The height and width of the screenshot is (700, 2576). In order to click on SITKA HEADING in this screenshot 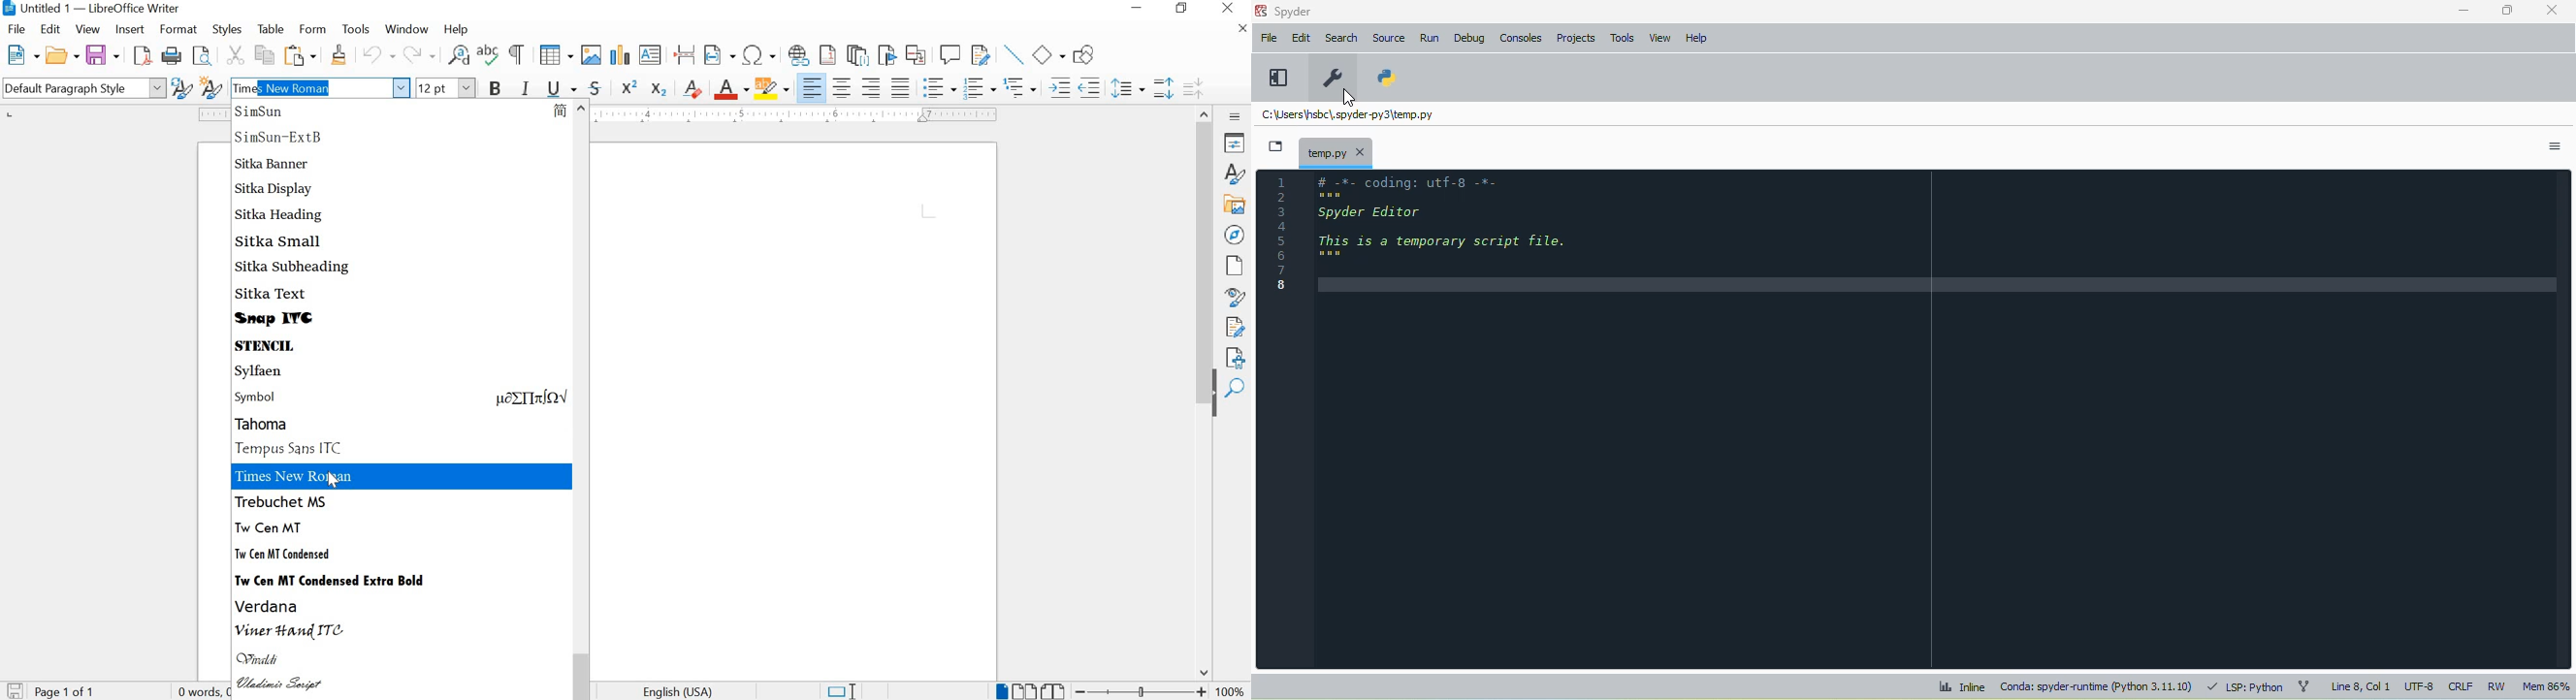, I will do `click(280, 215)`.